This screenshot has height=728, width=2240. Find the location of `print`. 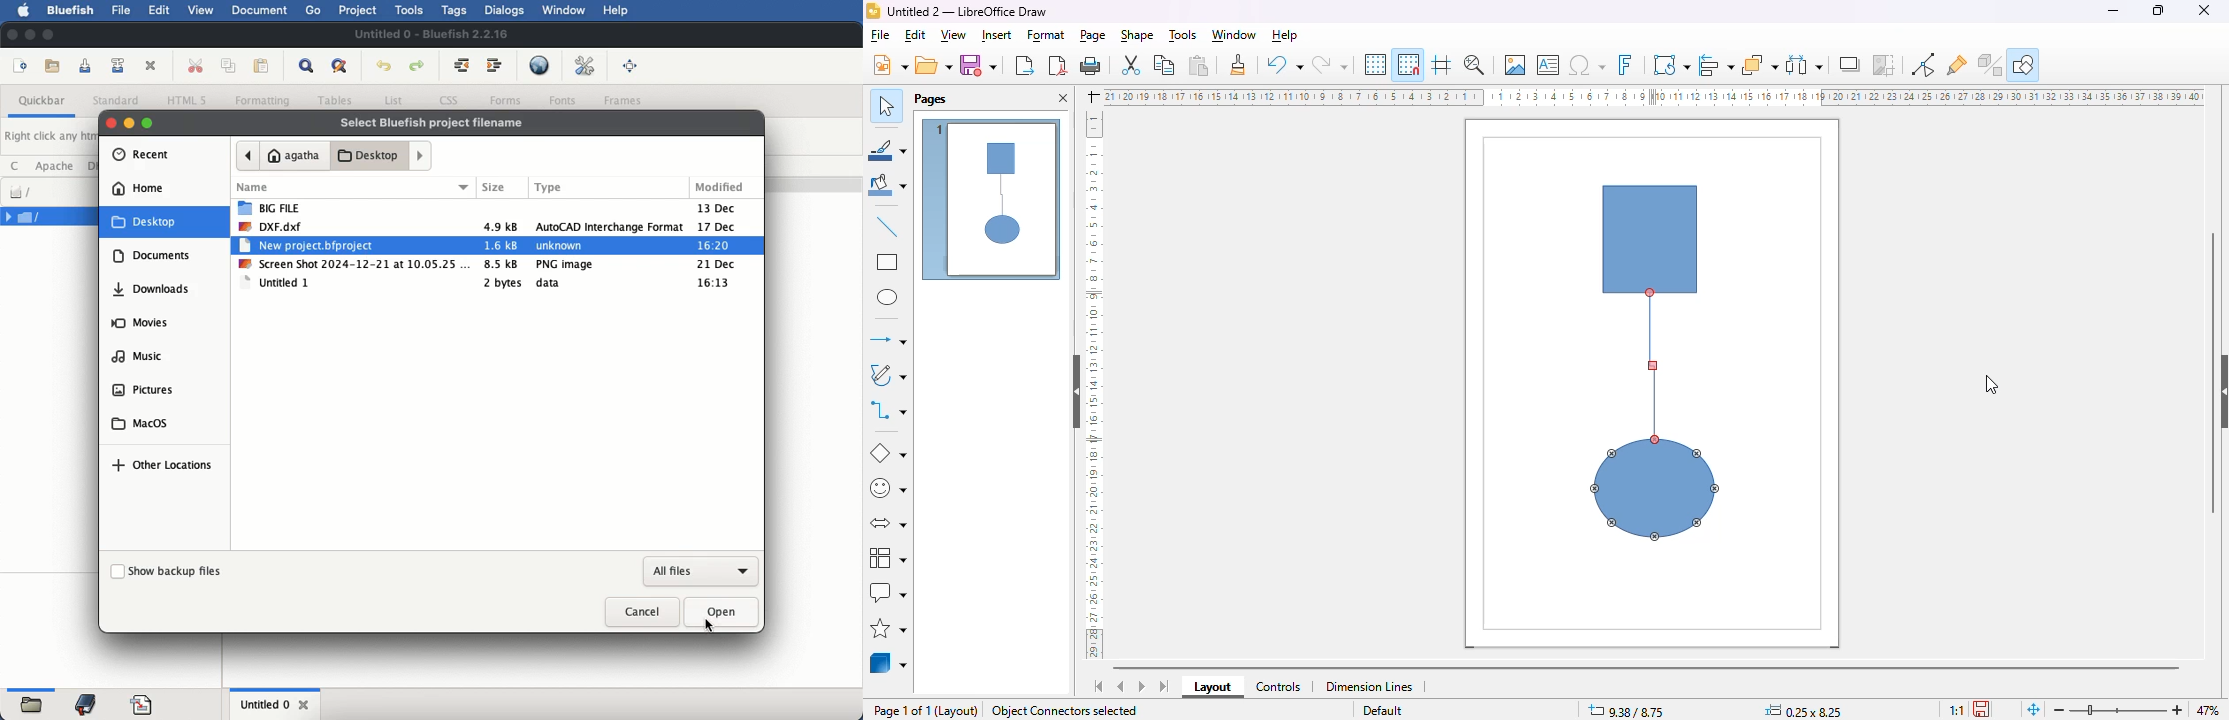

print is located at coordinates (1090, 65).